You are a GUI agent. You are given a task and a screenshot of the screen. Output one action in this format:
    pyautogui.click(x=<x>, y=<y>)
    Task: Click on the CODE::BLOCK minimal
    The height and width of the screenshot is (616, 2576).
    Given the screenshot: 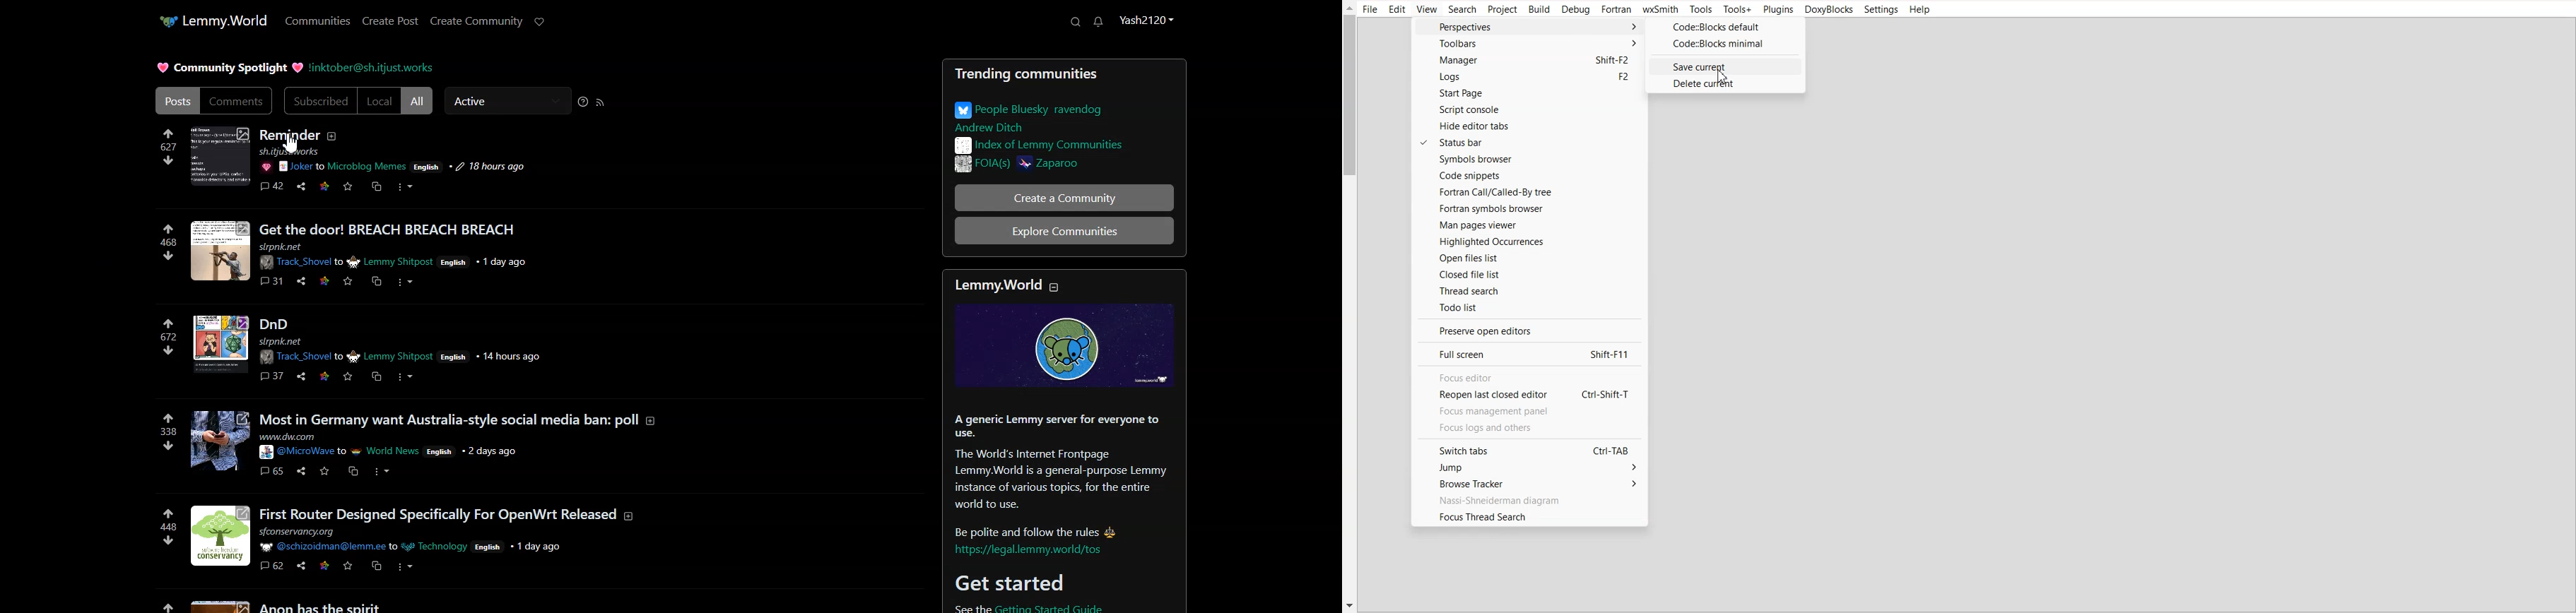 What is the action you would take?
    pyautogui.click(x=1724, y=44)
    